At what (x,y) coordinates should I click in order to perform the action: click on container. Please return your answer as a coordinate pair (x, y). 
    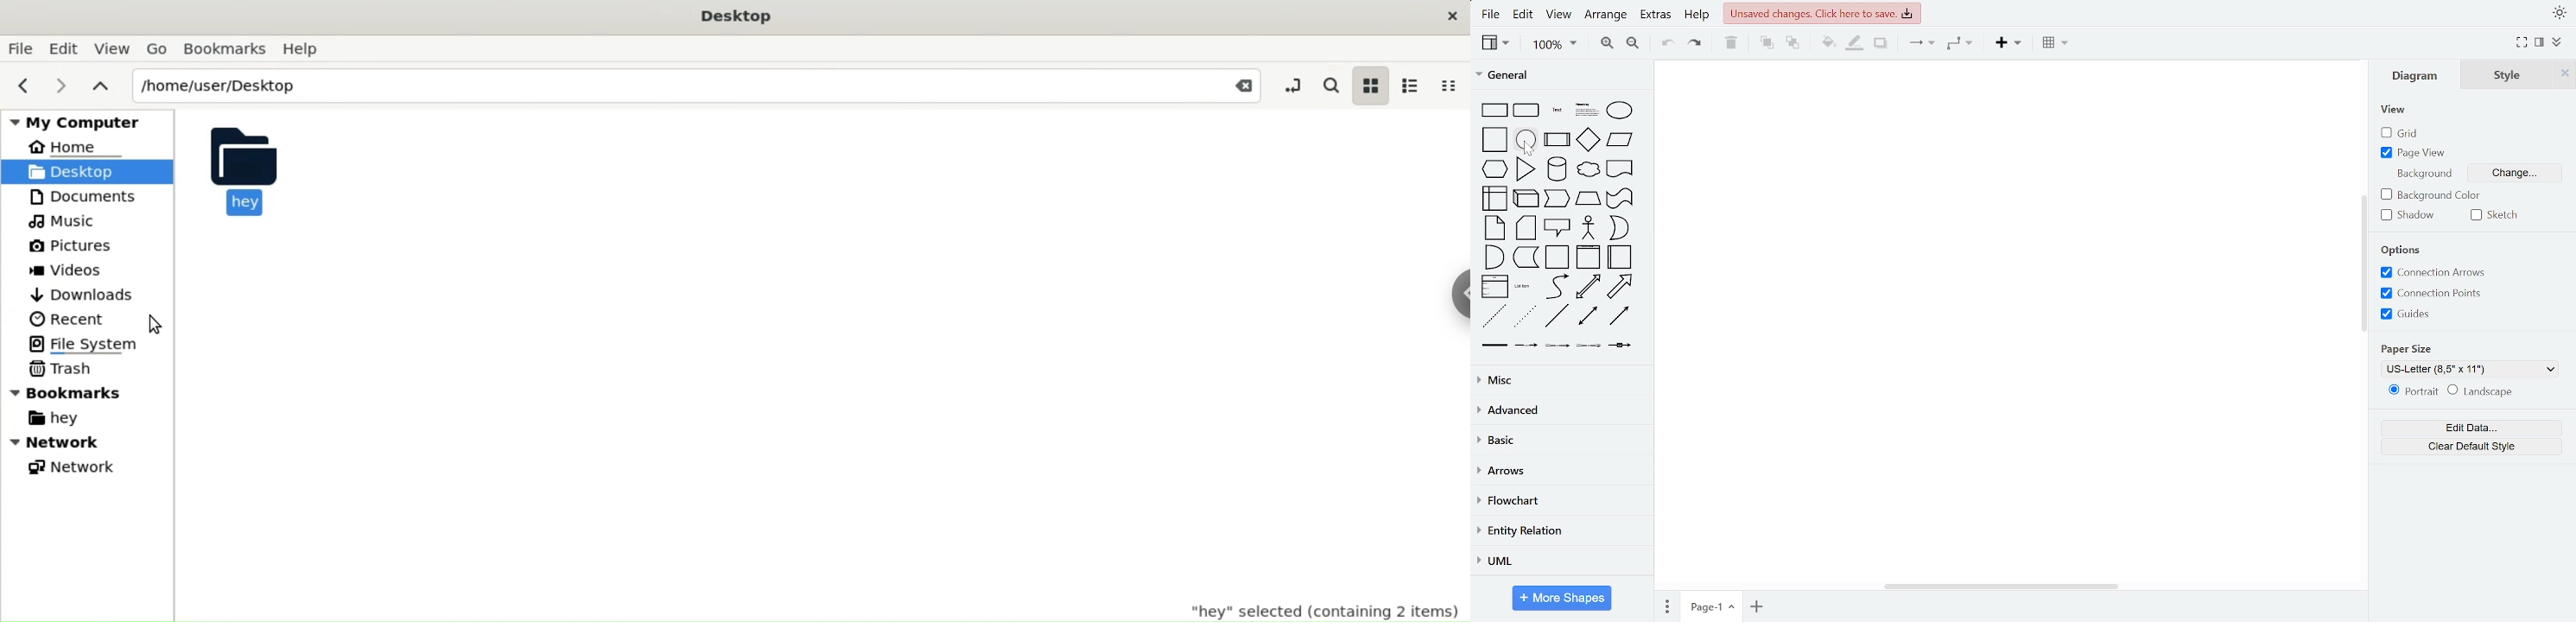
    Looking at the image, I should click on (1558, 257).